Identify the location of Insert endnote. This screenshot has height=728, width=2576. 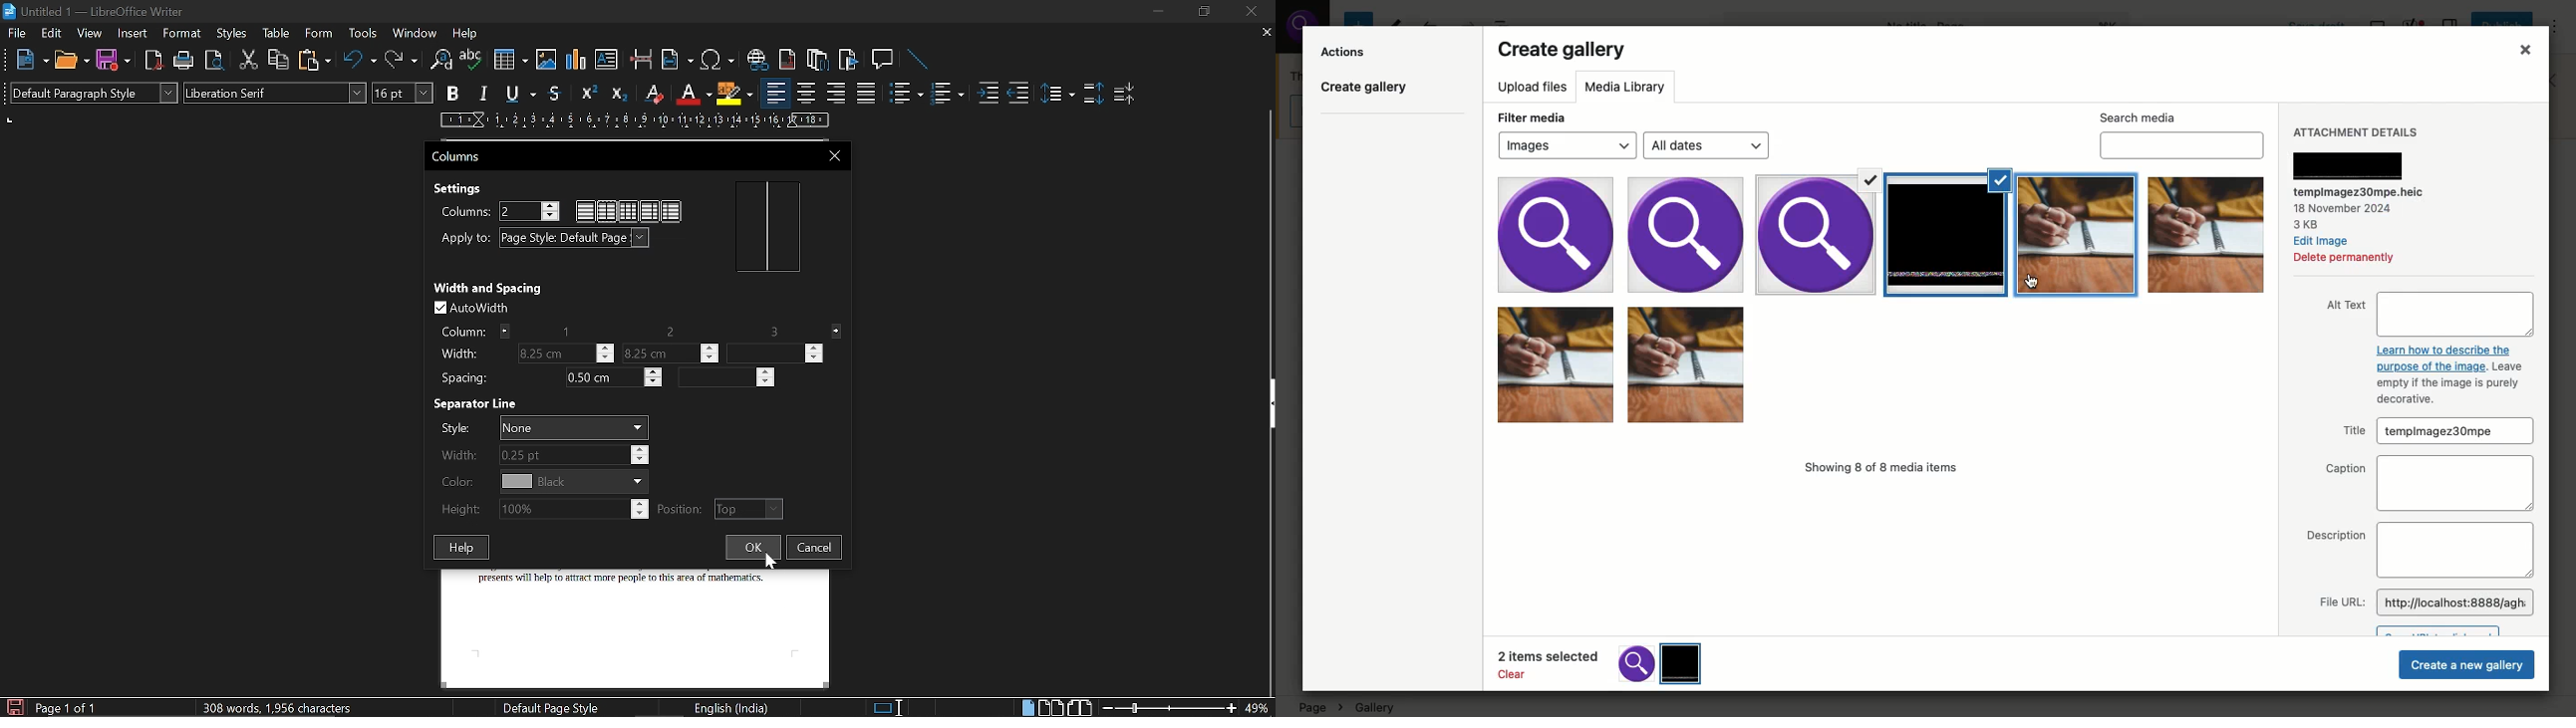
(787, 59).